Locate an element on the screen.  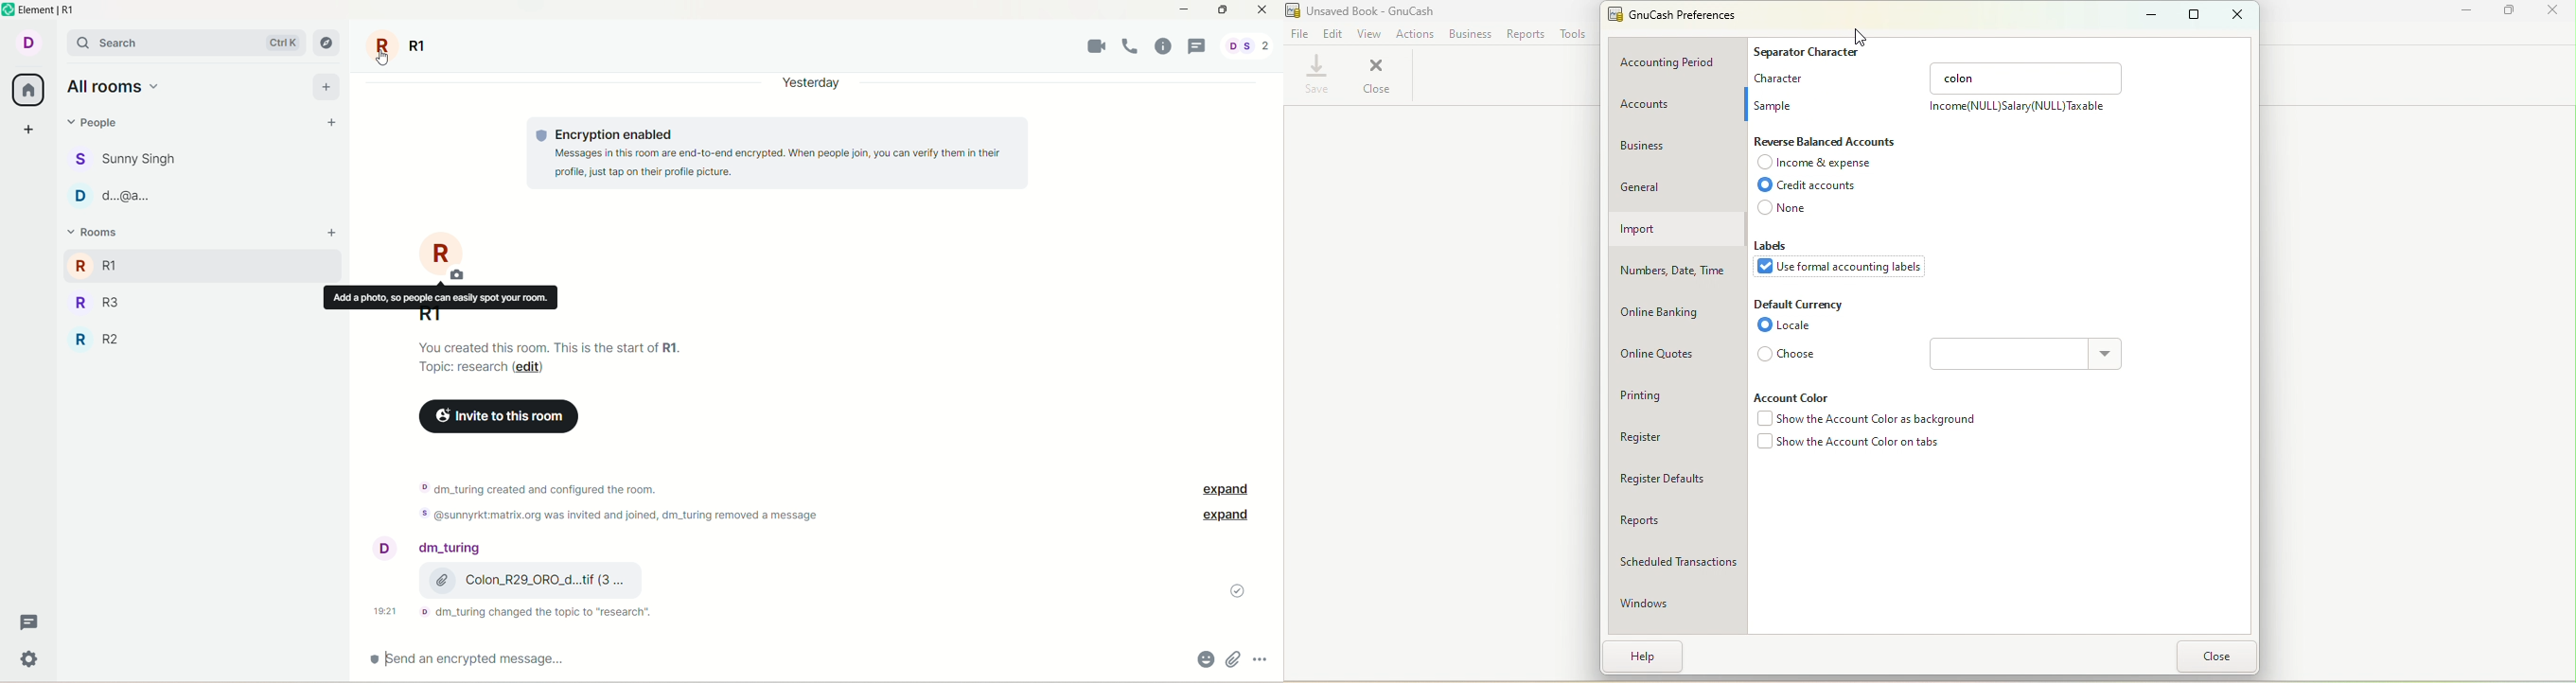
Maximize is located at coordinates (2505, 11).